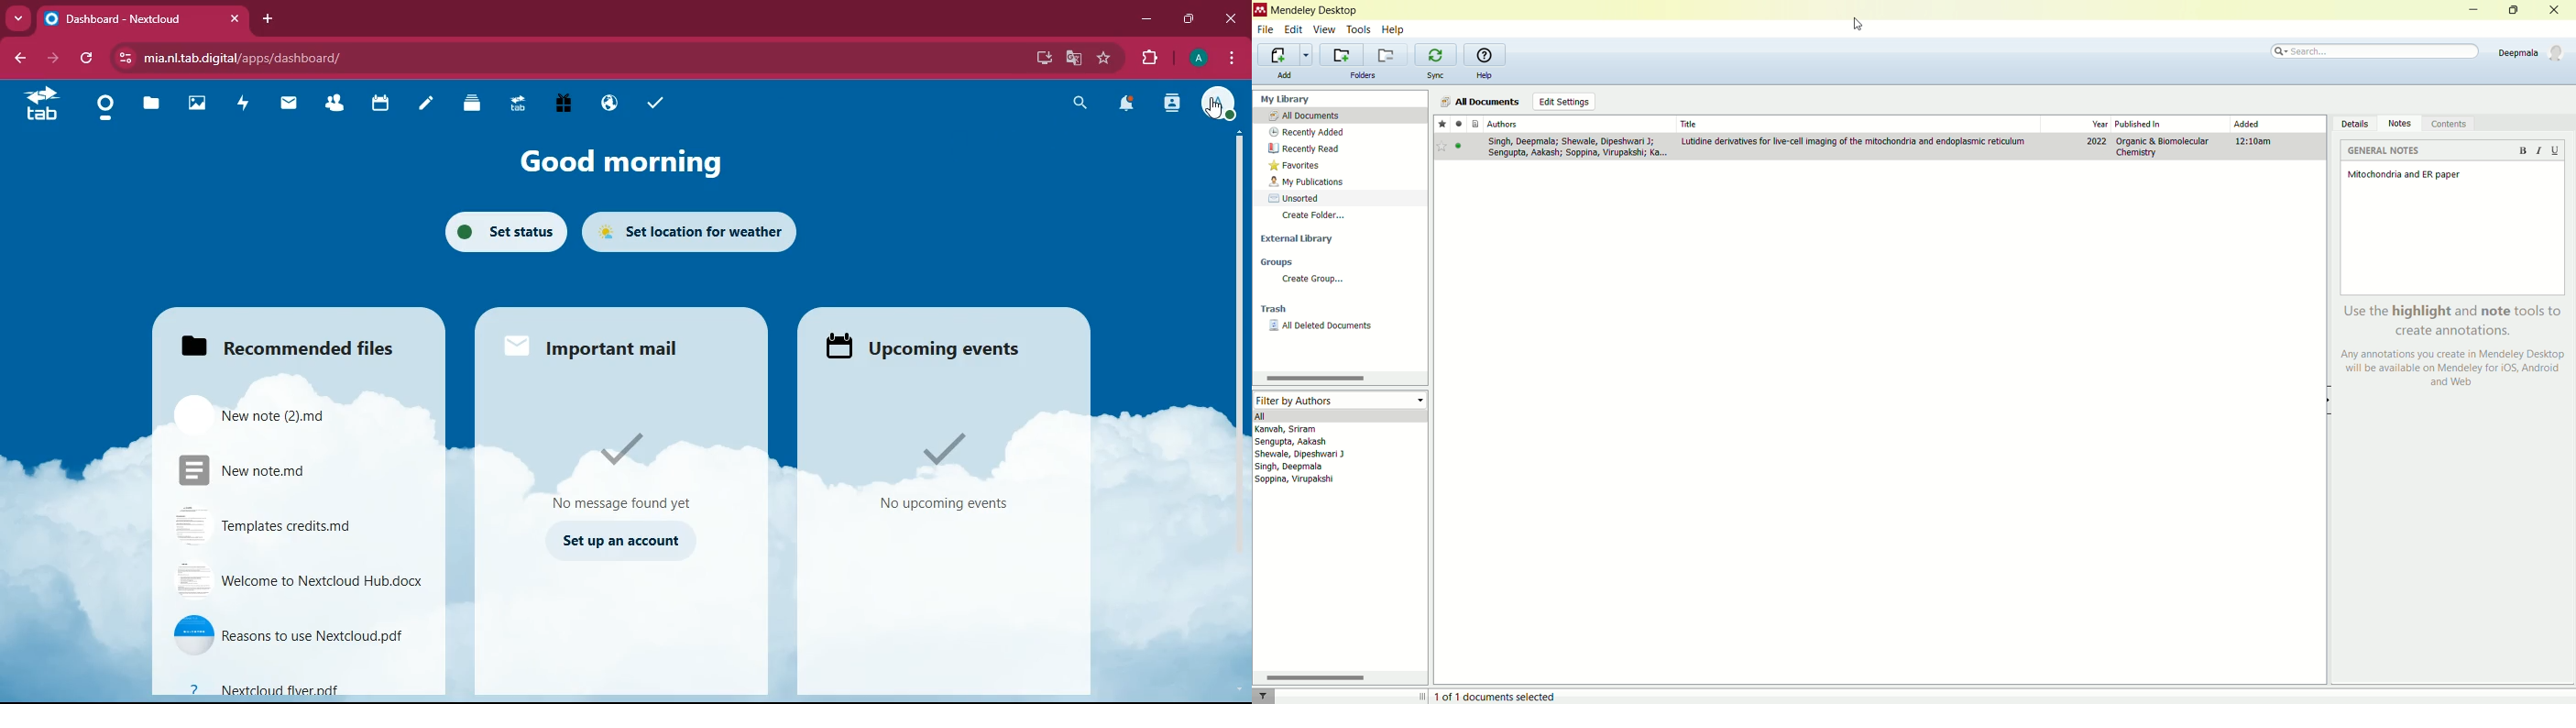 The image size is (2576, 728). I want to click on groups, so click(1338, 262).